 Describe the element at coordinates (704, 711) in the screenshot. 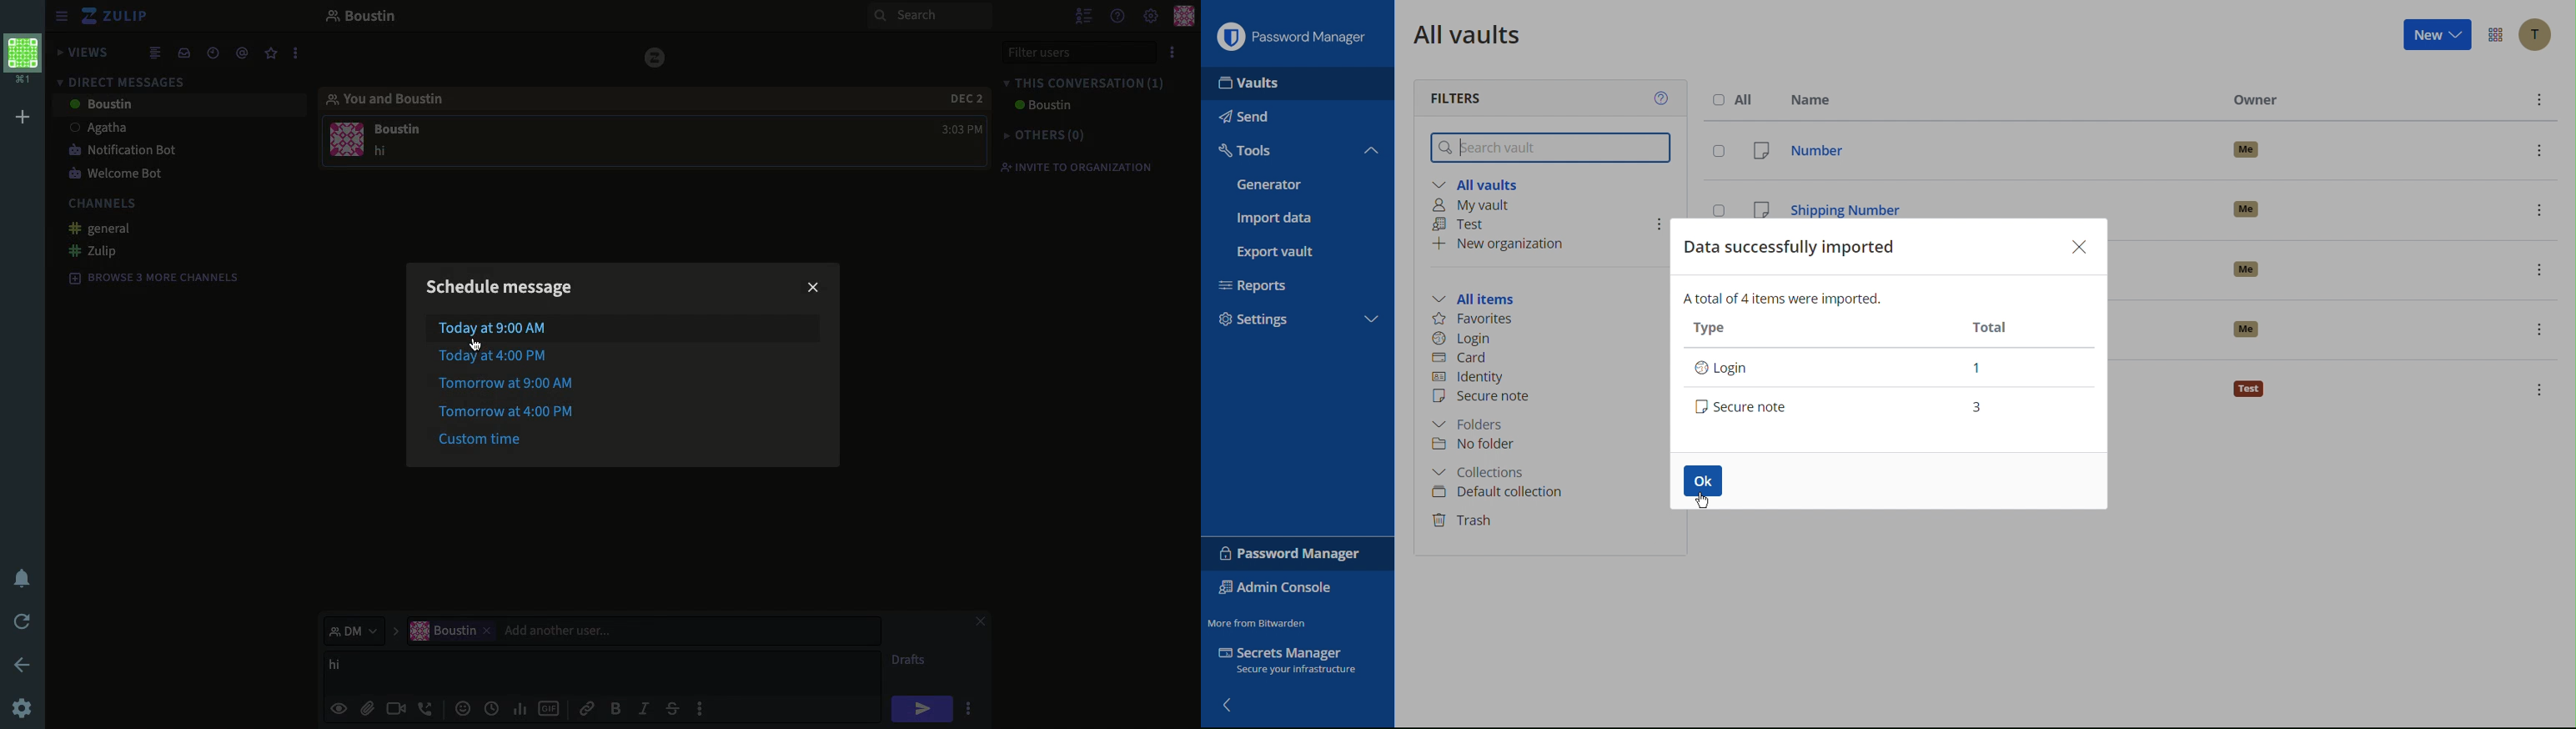

I see `options` at that location.